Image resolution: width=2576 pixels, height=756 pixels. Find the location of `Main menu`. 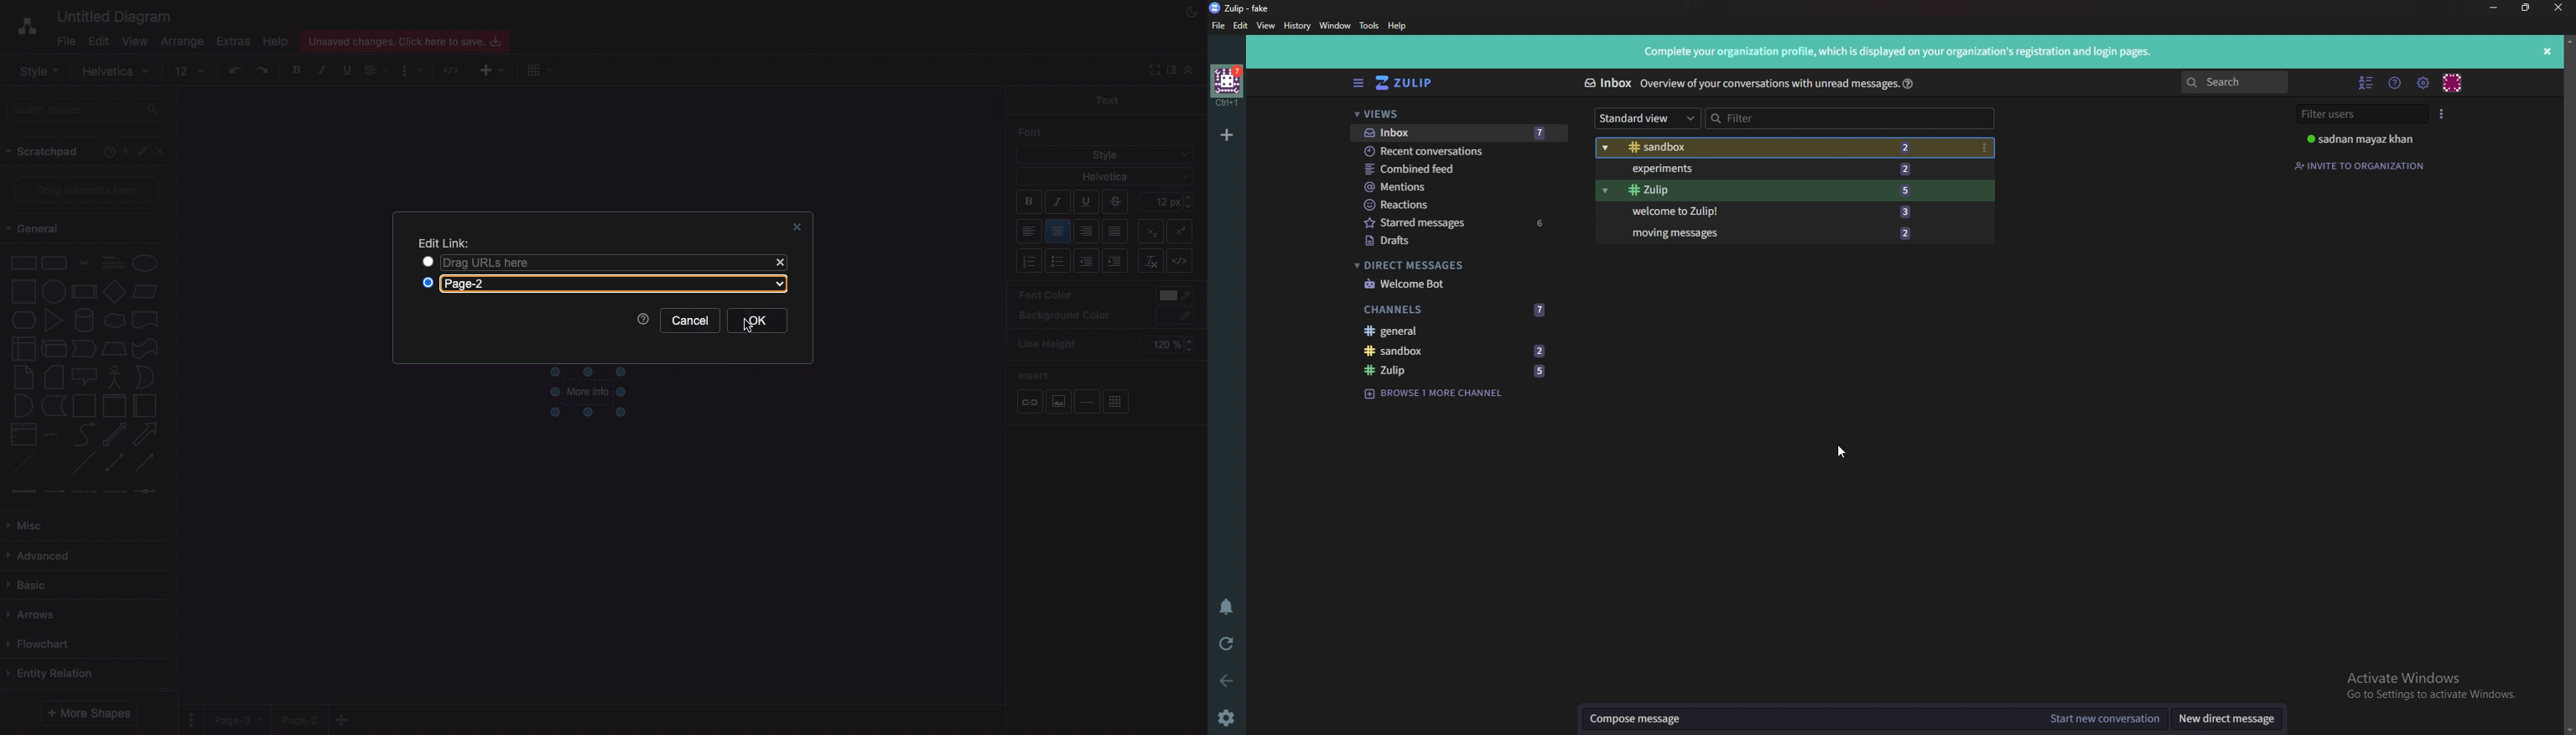

Main menu is located at coordinates (2424, 82).